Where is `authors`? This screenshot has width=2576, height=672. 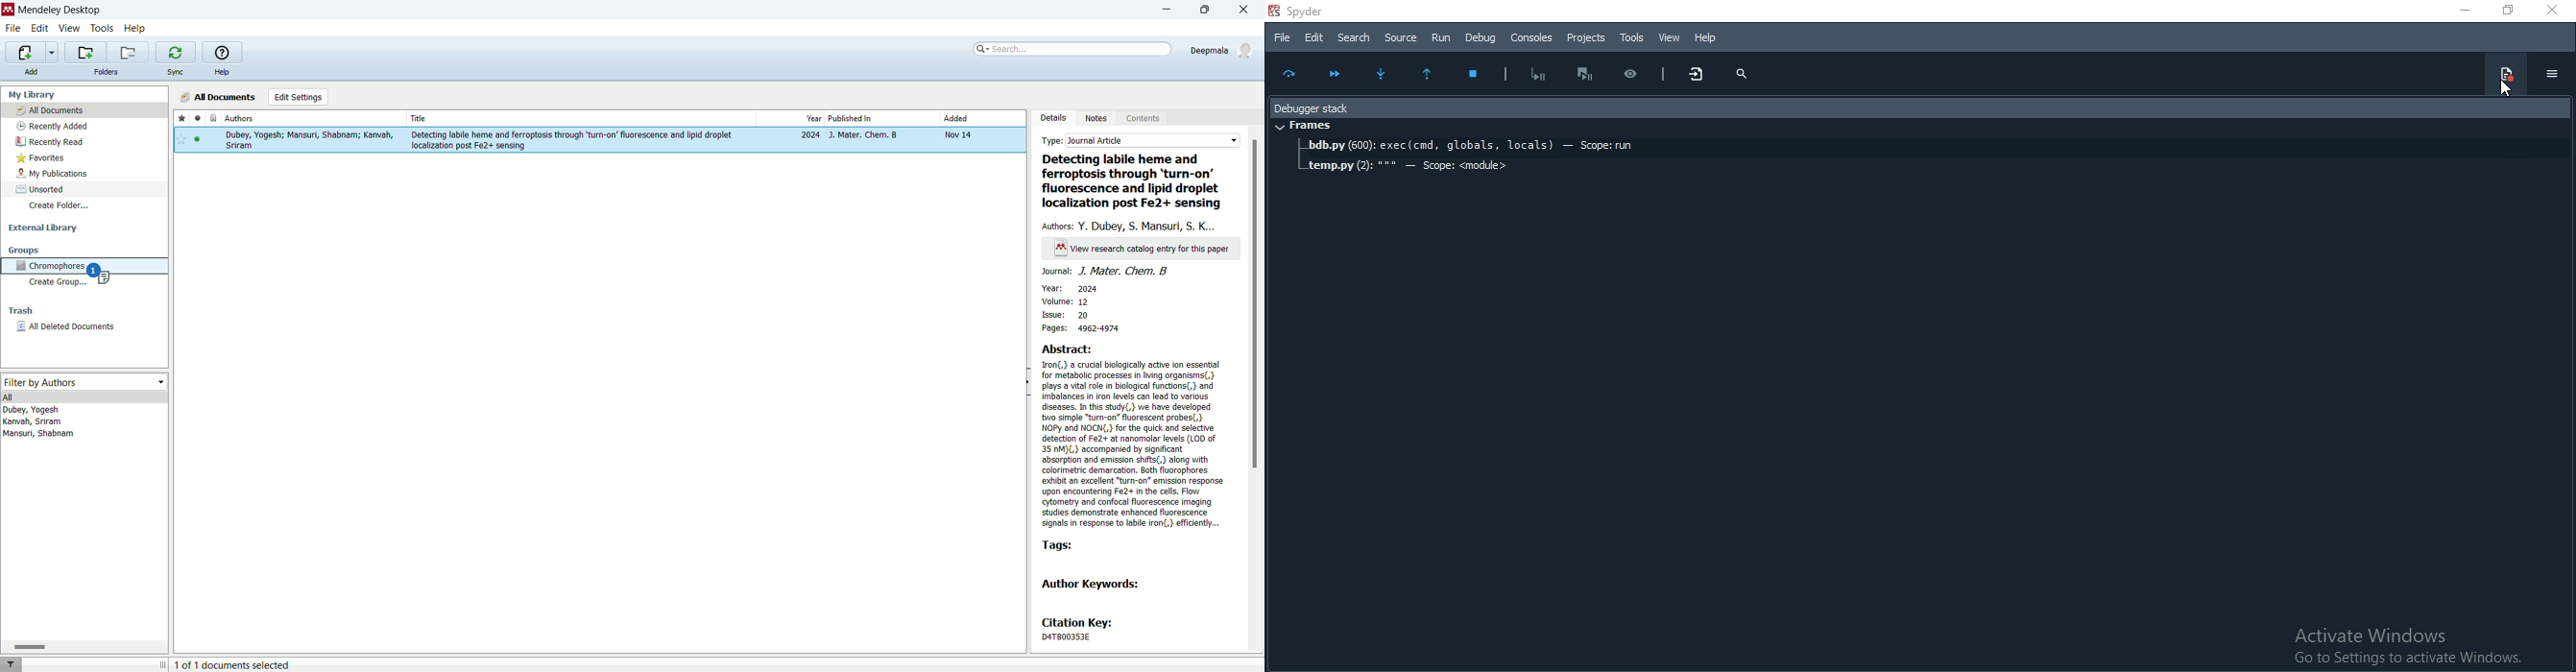
authors is located at coordinates (314, 119).